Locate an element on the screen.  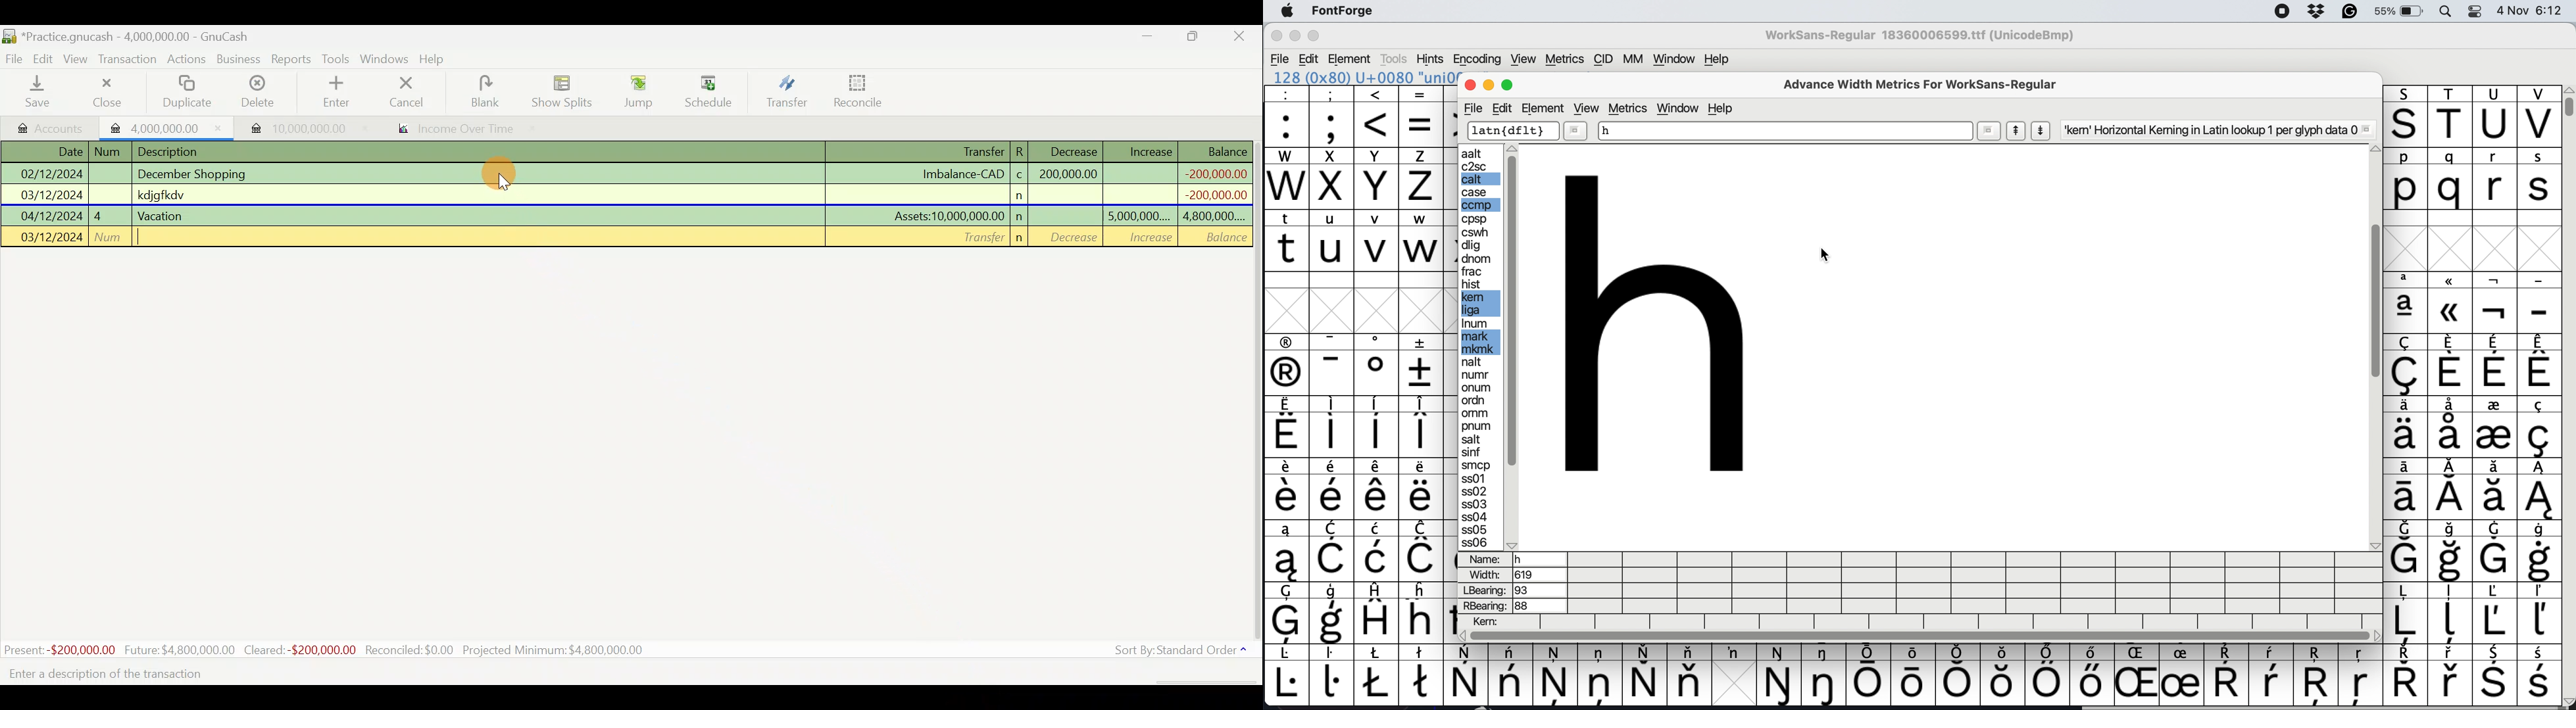
Hints is located at coordinates (1428, 60).